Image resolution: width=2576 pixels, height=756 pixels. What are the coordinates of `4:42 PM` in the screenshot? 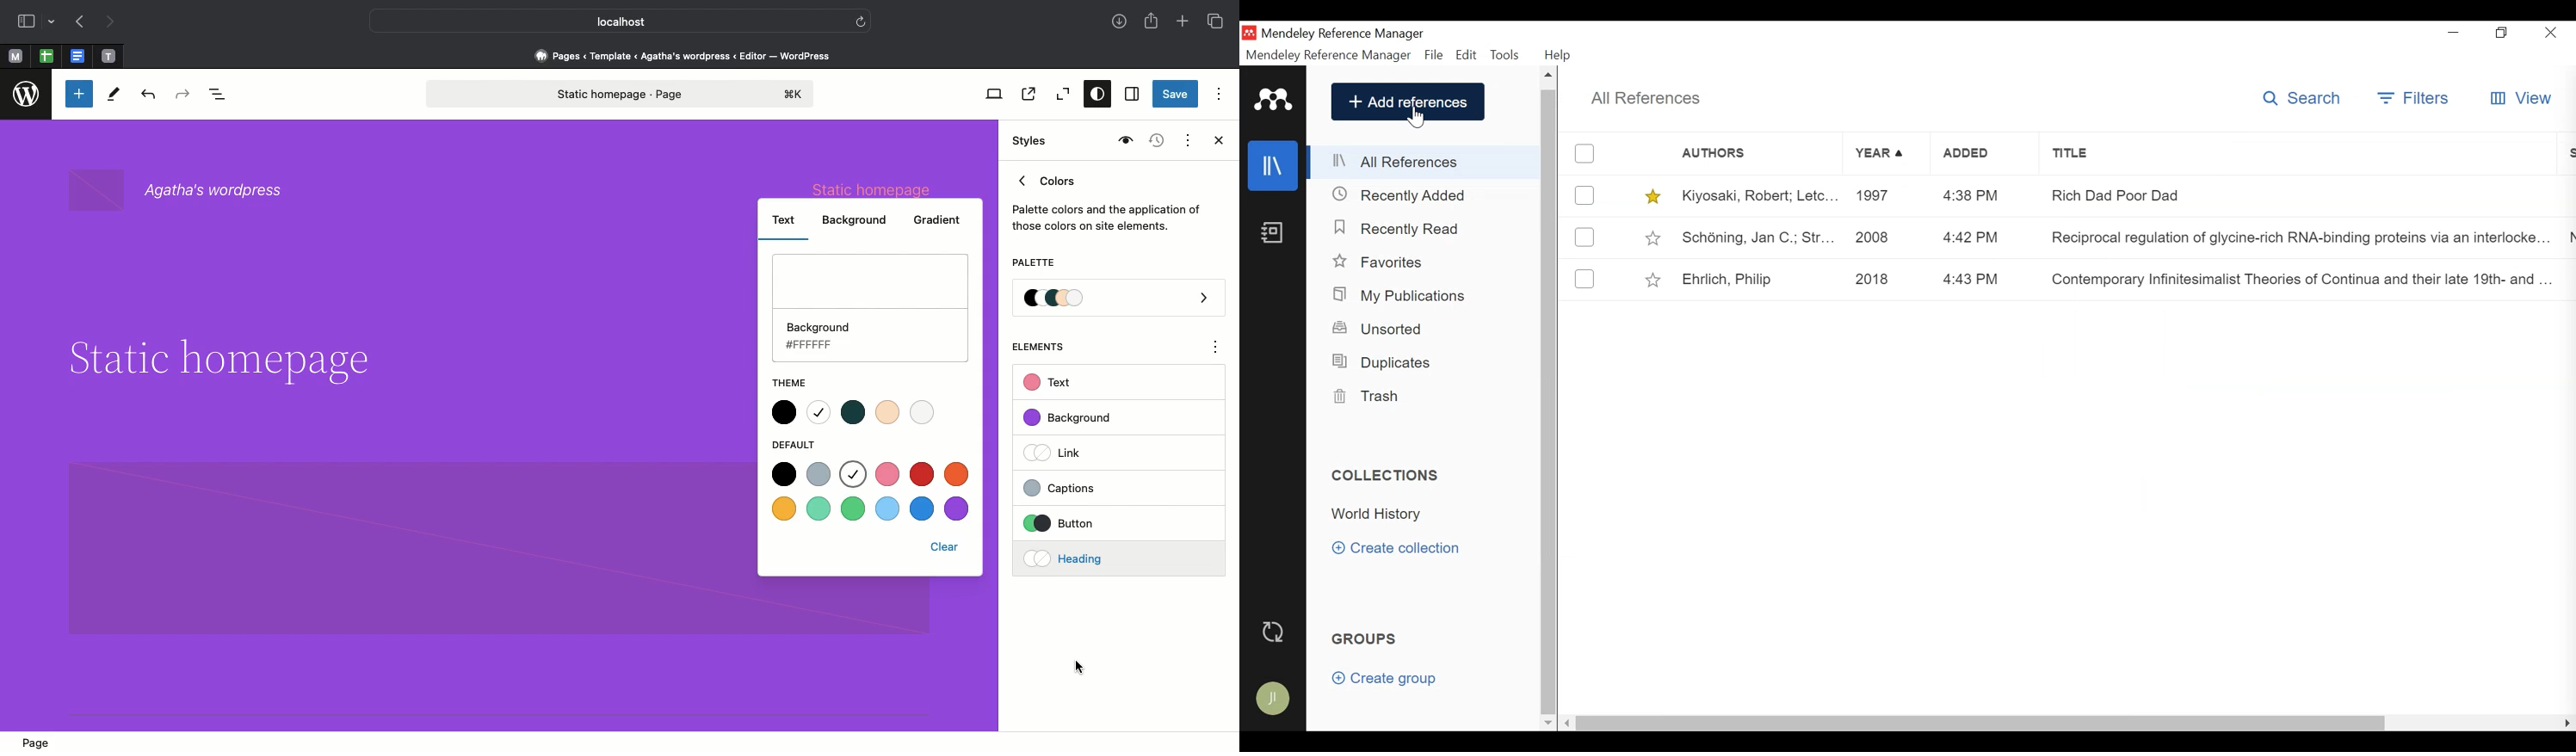 It's located at (1973, 236).